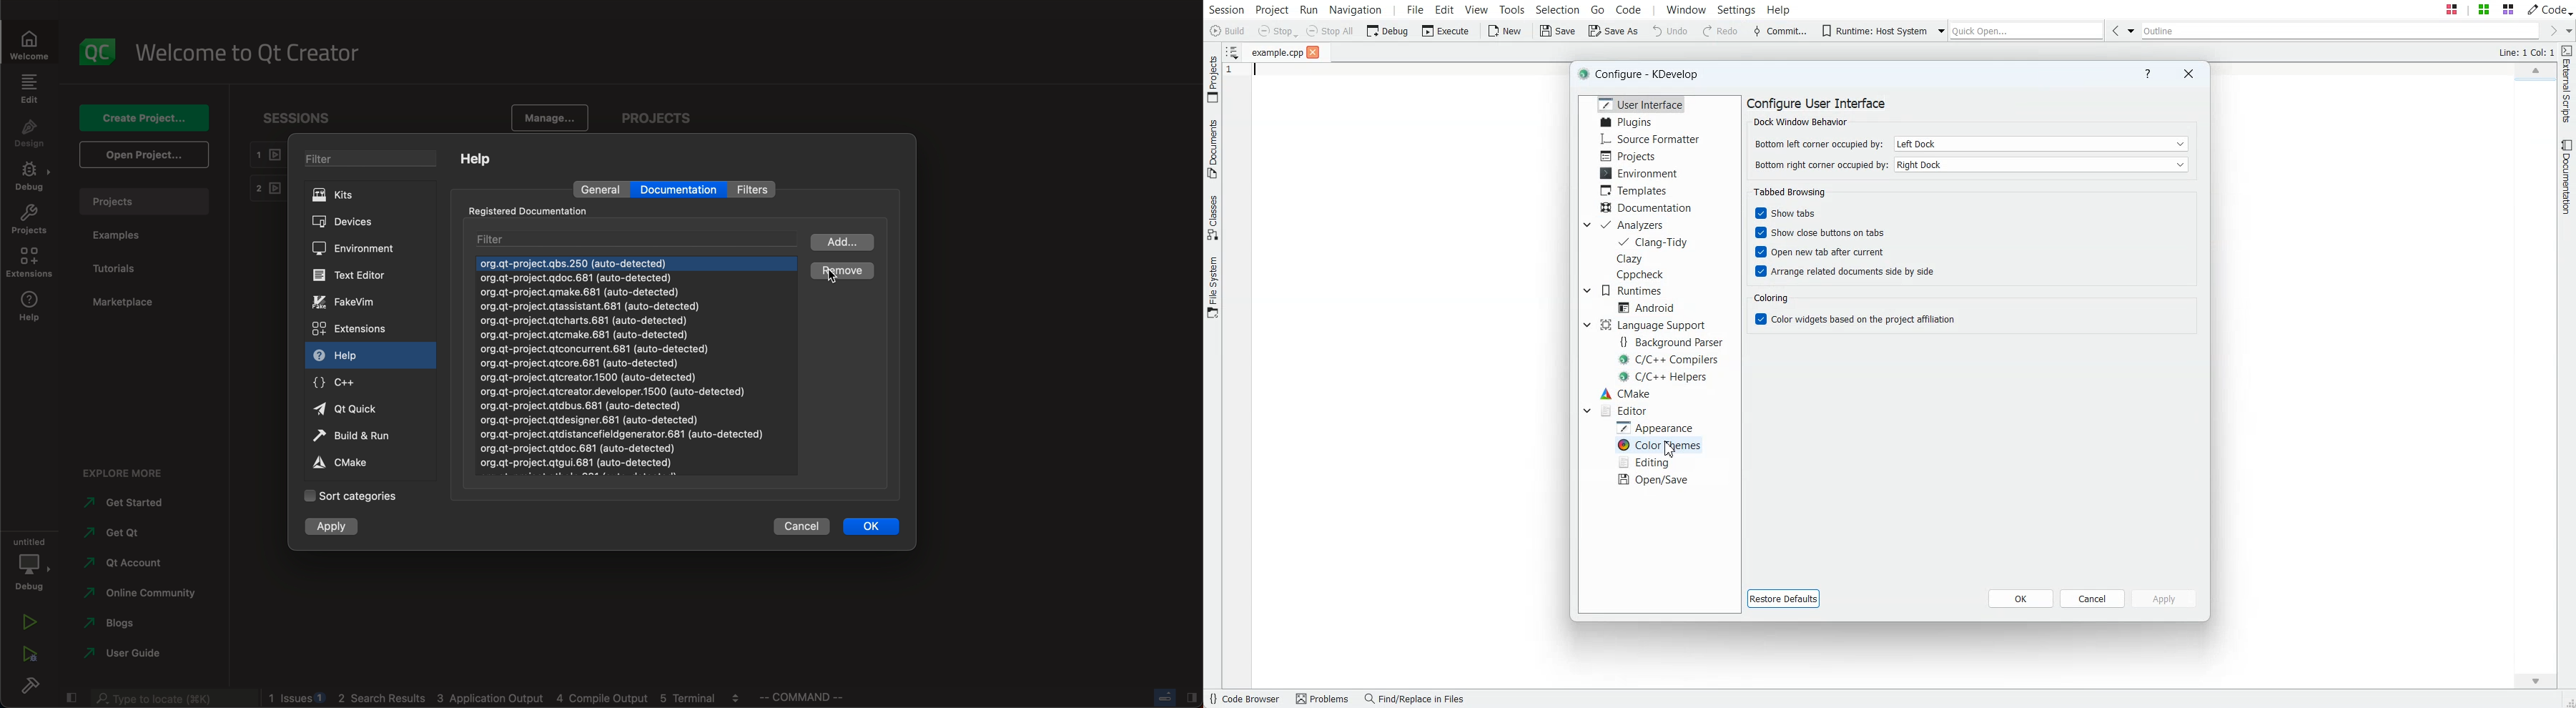  What do you see at coordinates (816, 698) in the screenshot?
I see `command` at bounding box center [816, 698].